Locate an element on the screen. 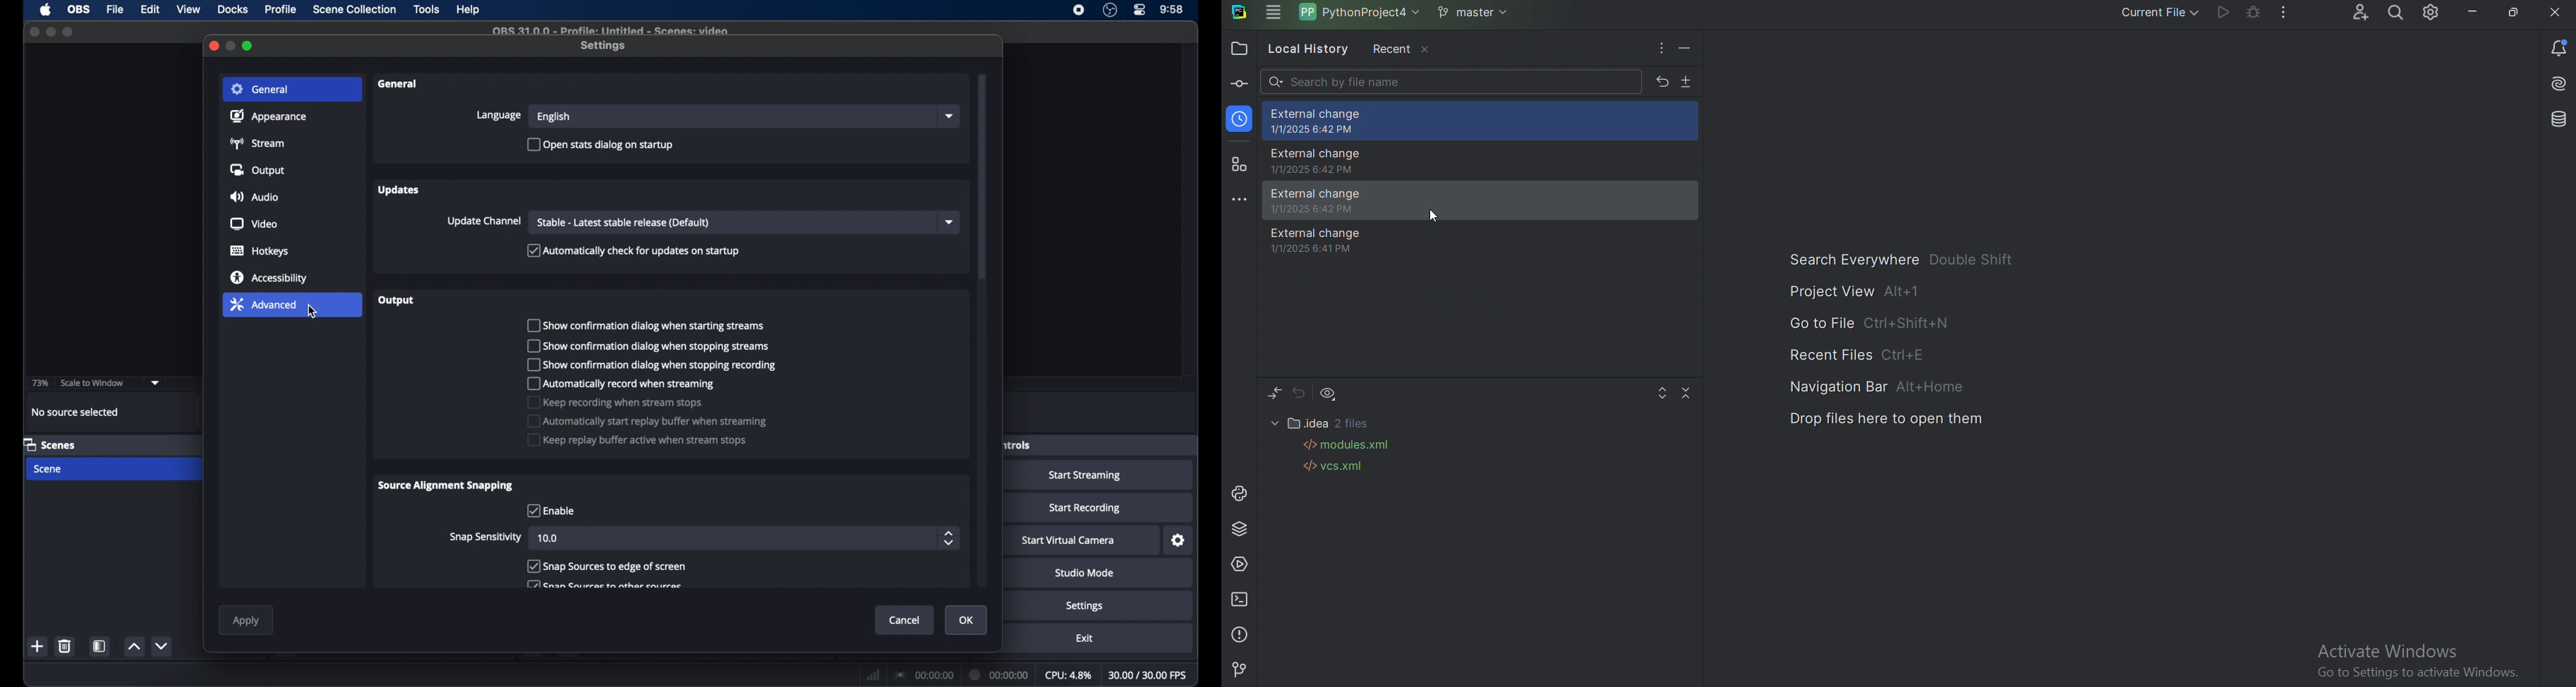 The height and width of the screenshot is (700, 2576). minimize is located at coordinates (51, 32).